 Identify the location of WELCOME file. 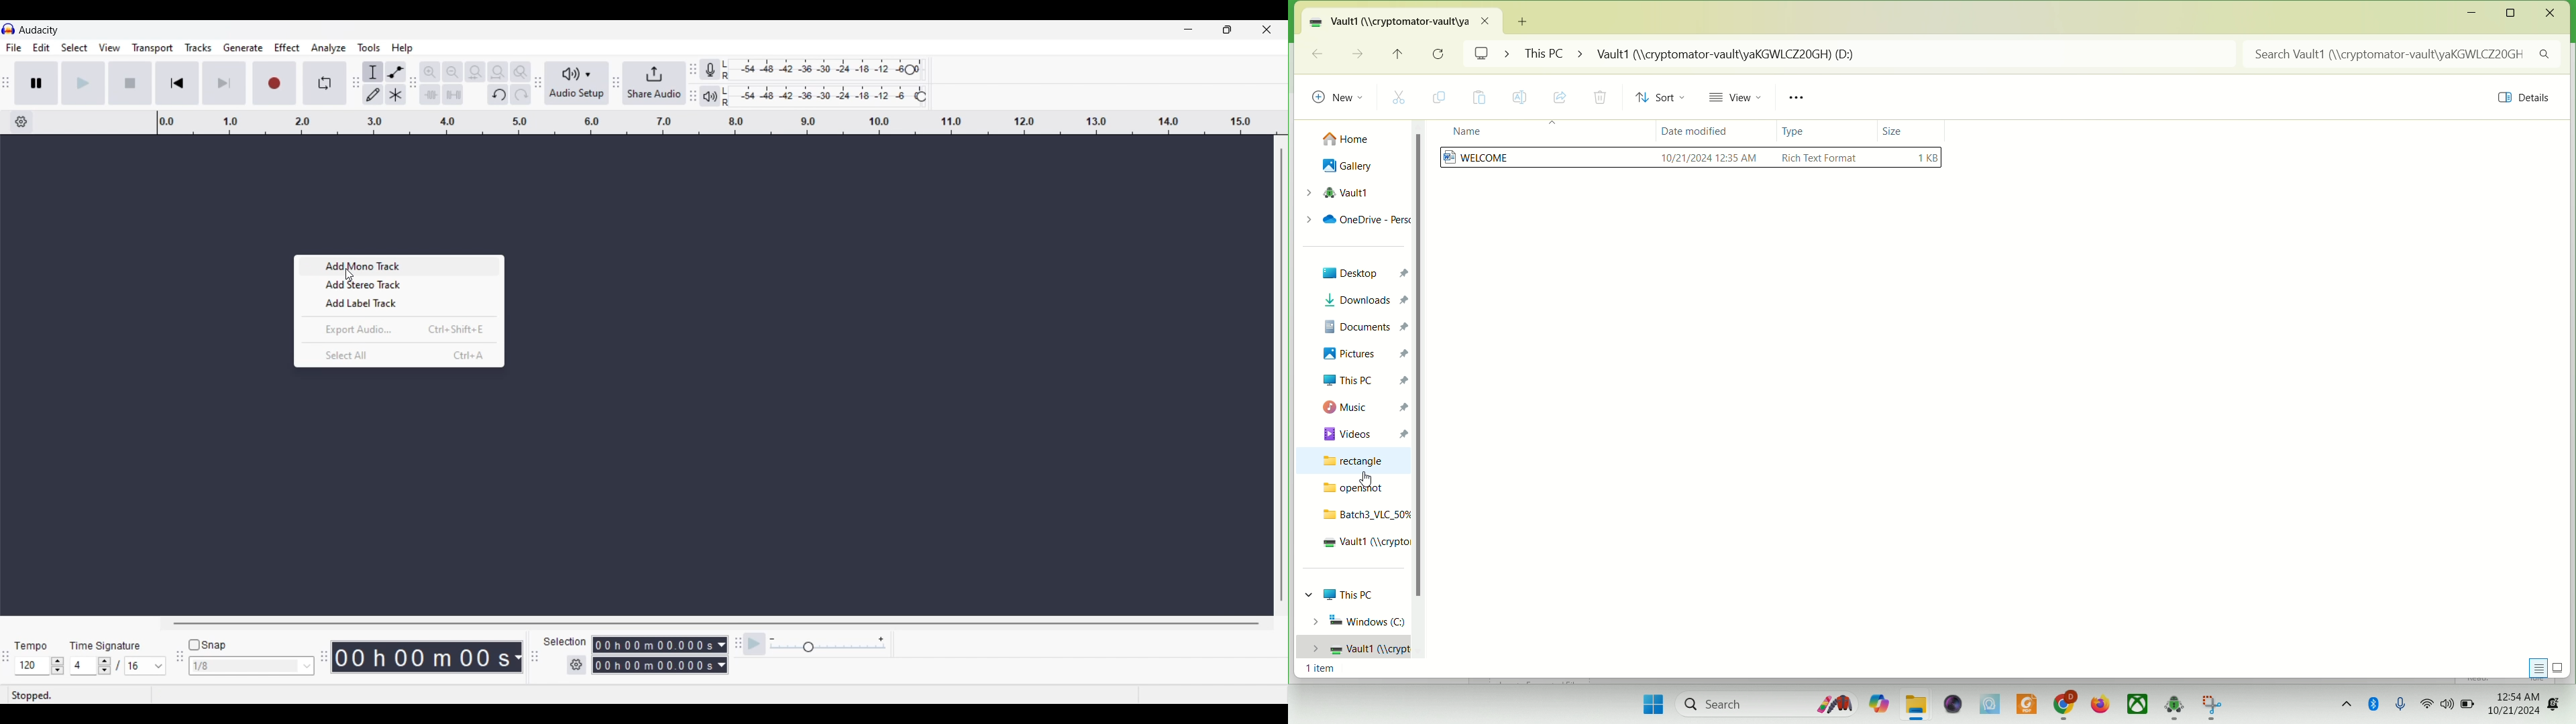
(1693, 160).